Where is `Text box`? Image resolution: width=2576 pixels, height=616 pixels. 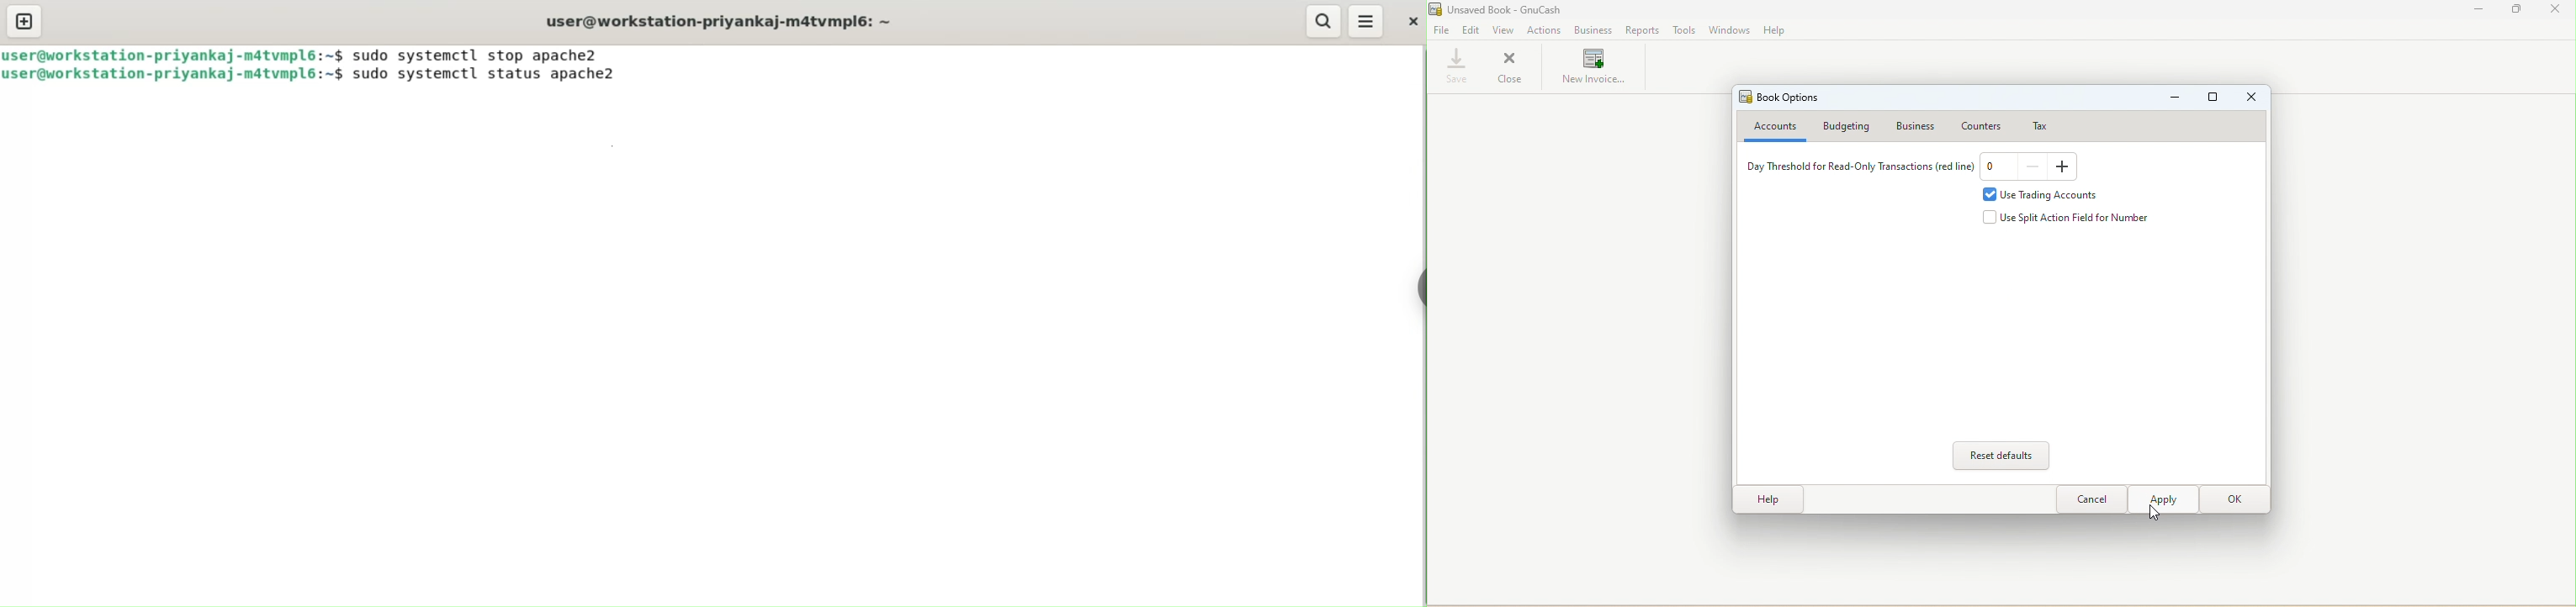 Text box is located at coordinates (1996, 168).